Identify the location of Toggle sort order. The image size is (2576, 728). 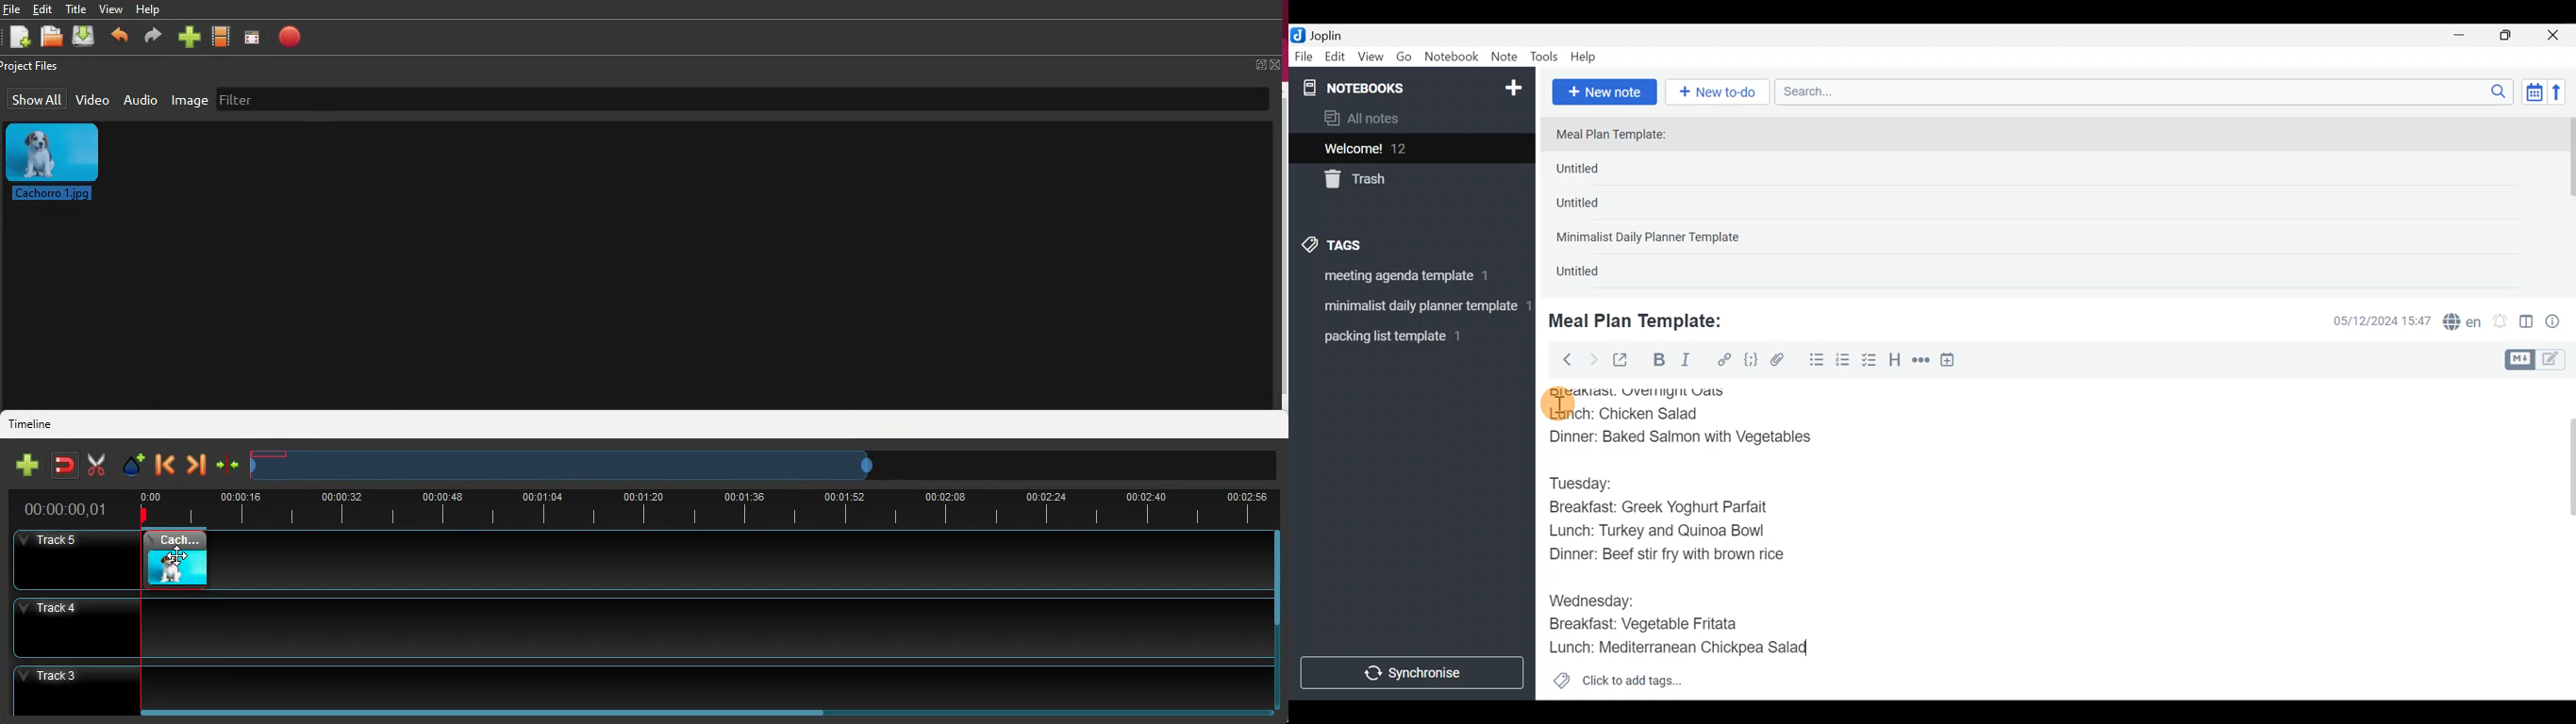
(2534, 93).